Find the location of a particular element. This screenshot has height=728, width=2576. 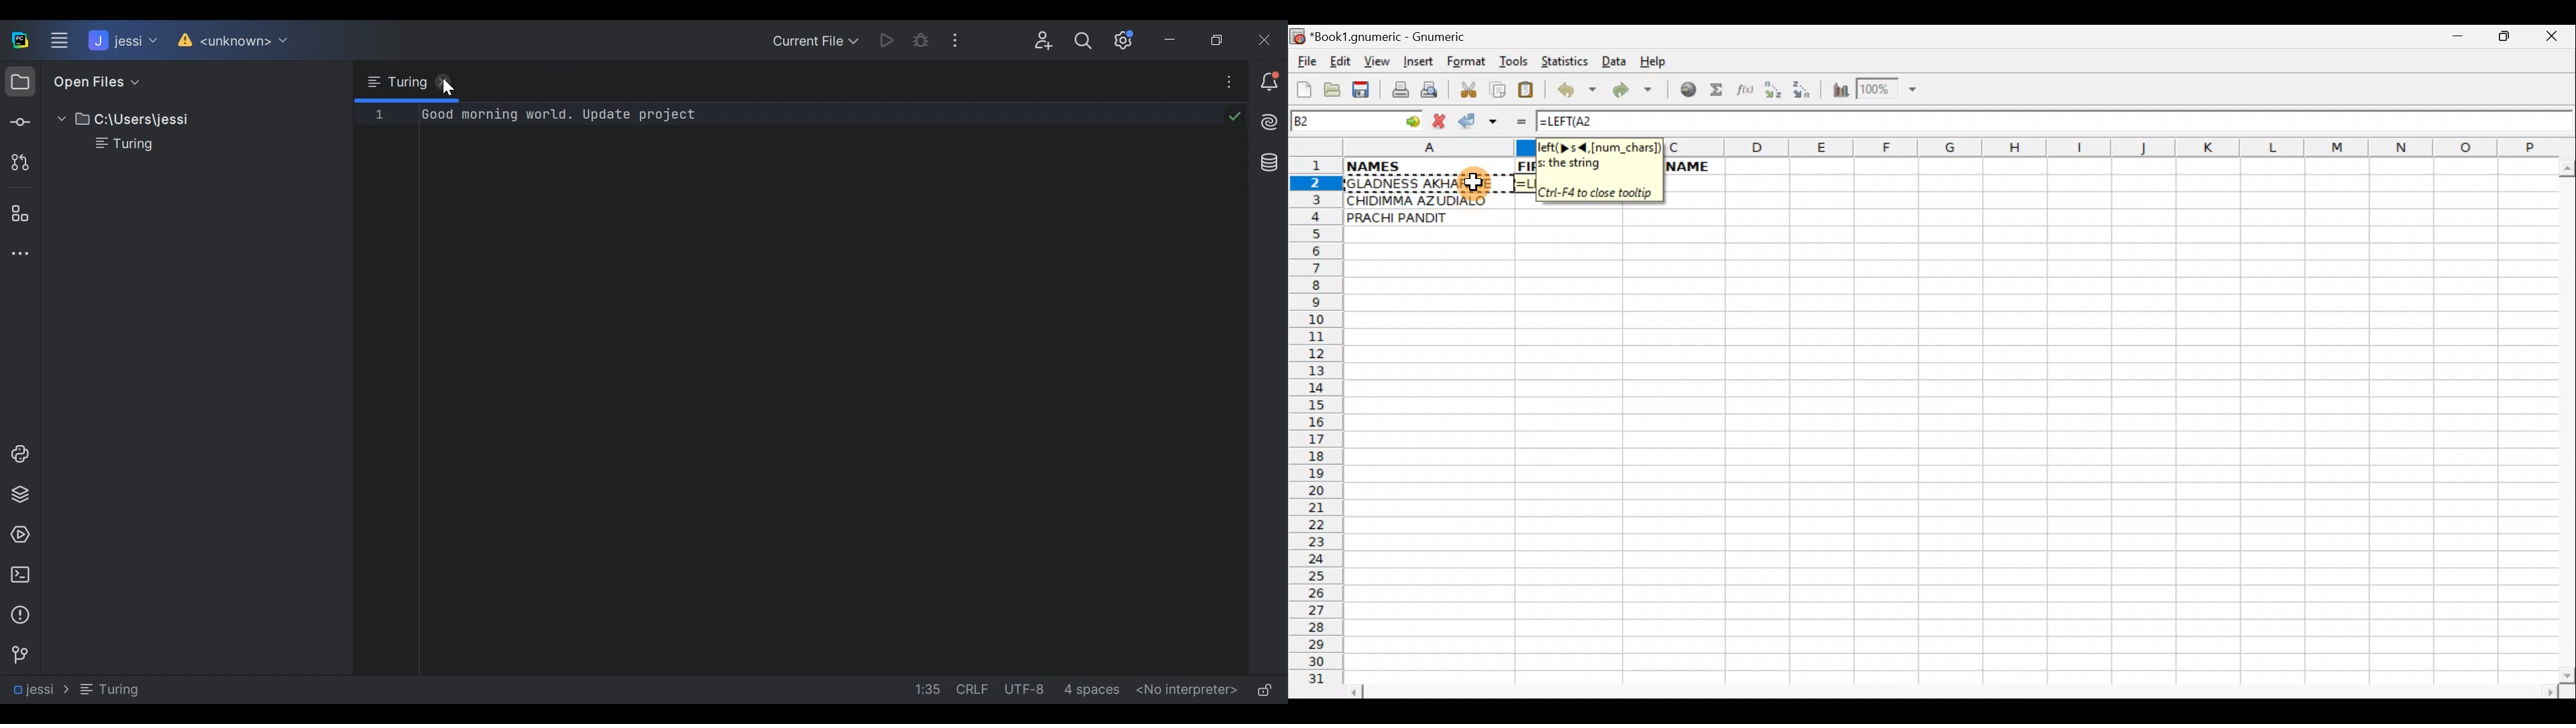

Edit function in the current cell is located at coordinates (1748, 93).